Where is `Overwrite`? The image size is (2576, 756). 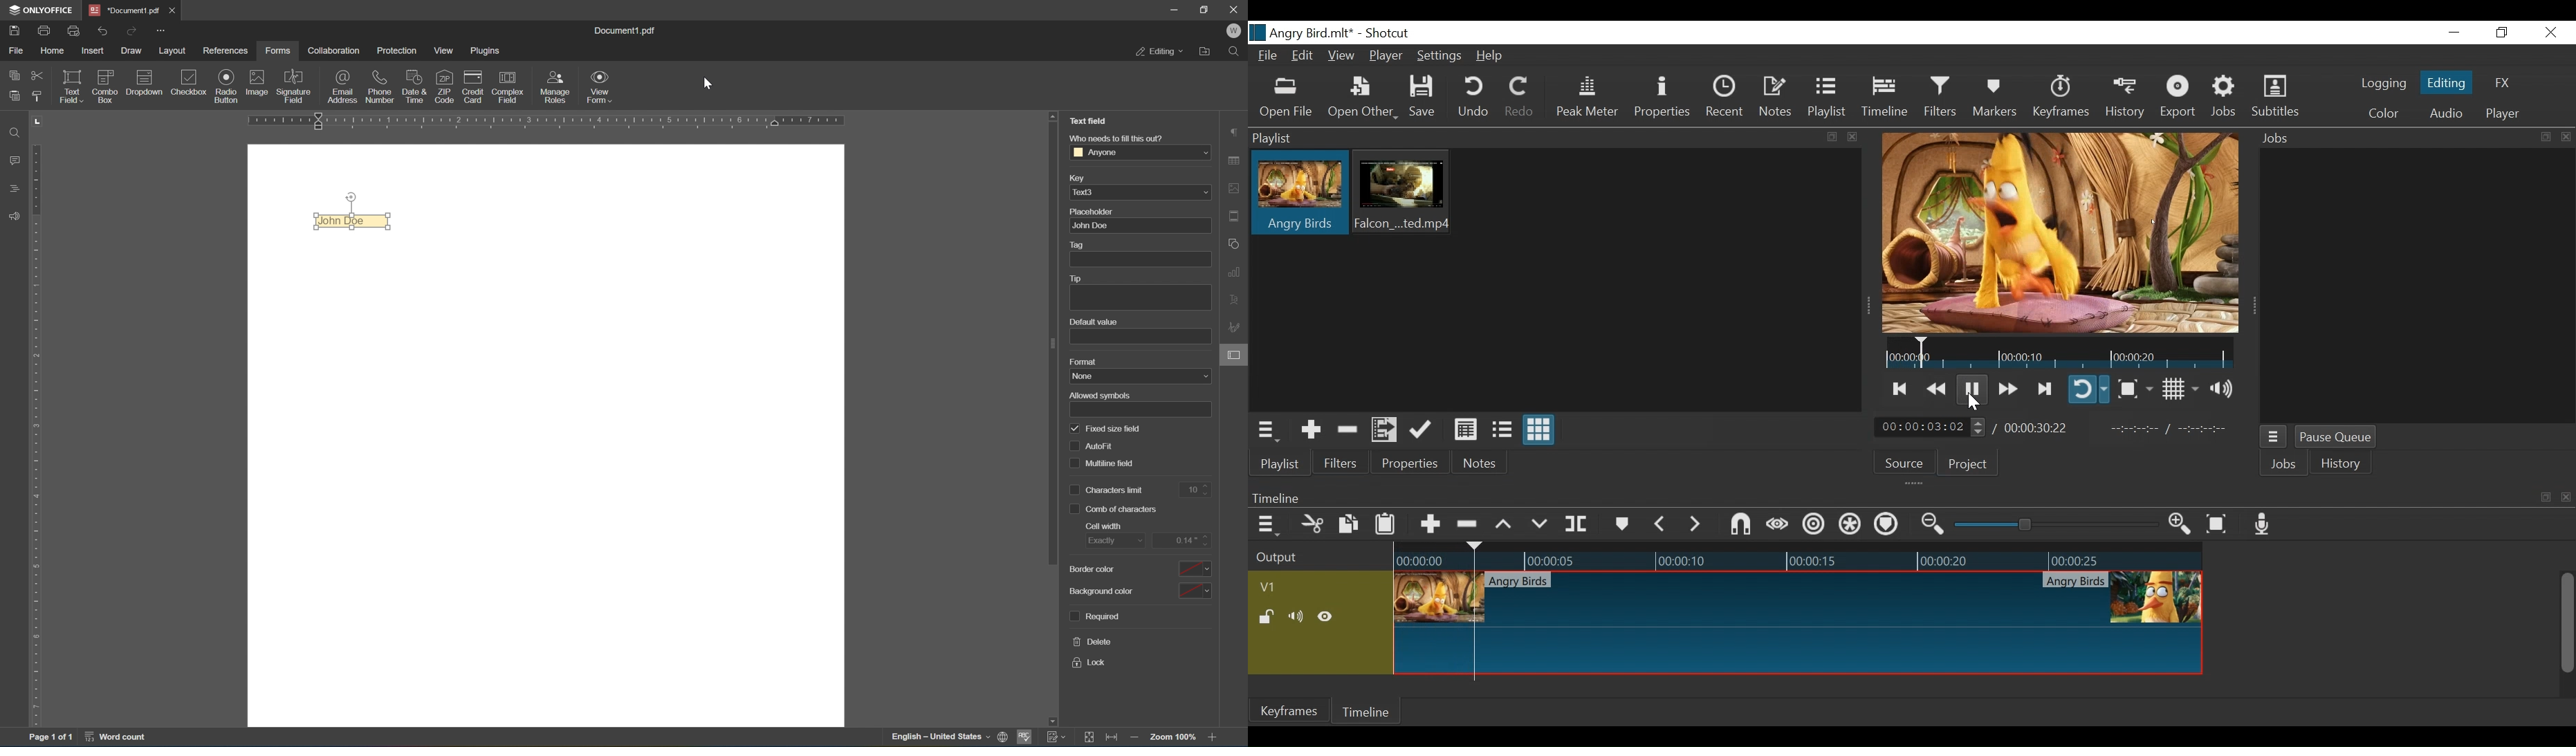 Overwrite is located at coordinates (1539, 522).